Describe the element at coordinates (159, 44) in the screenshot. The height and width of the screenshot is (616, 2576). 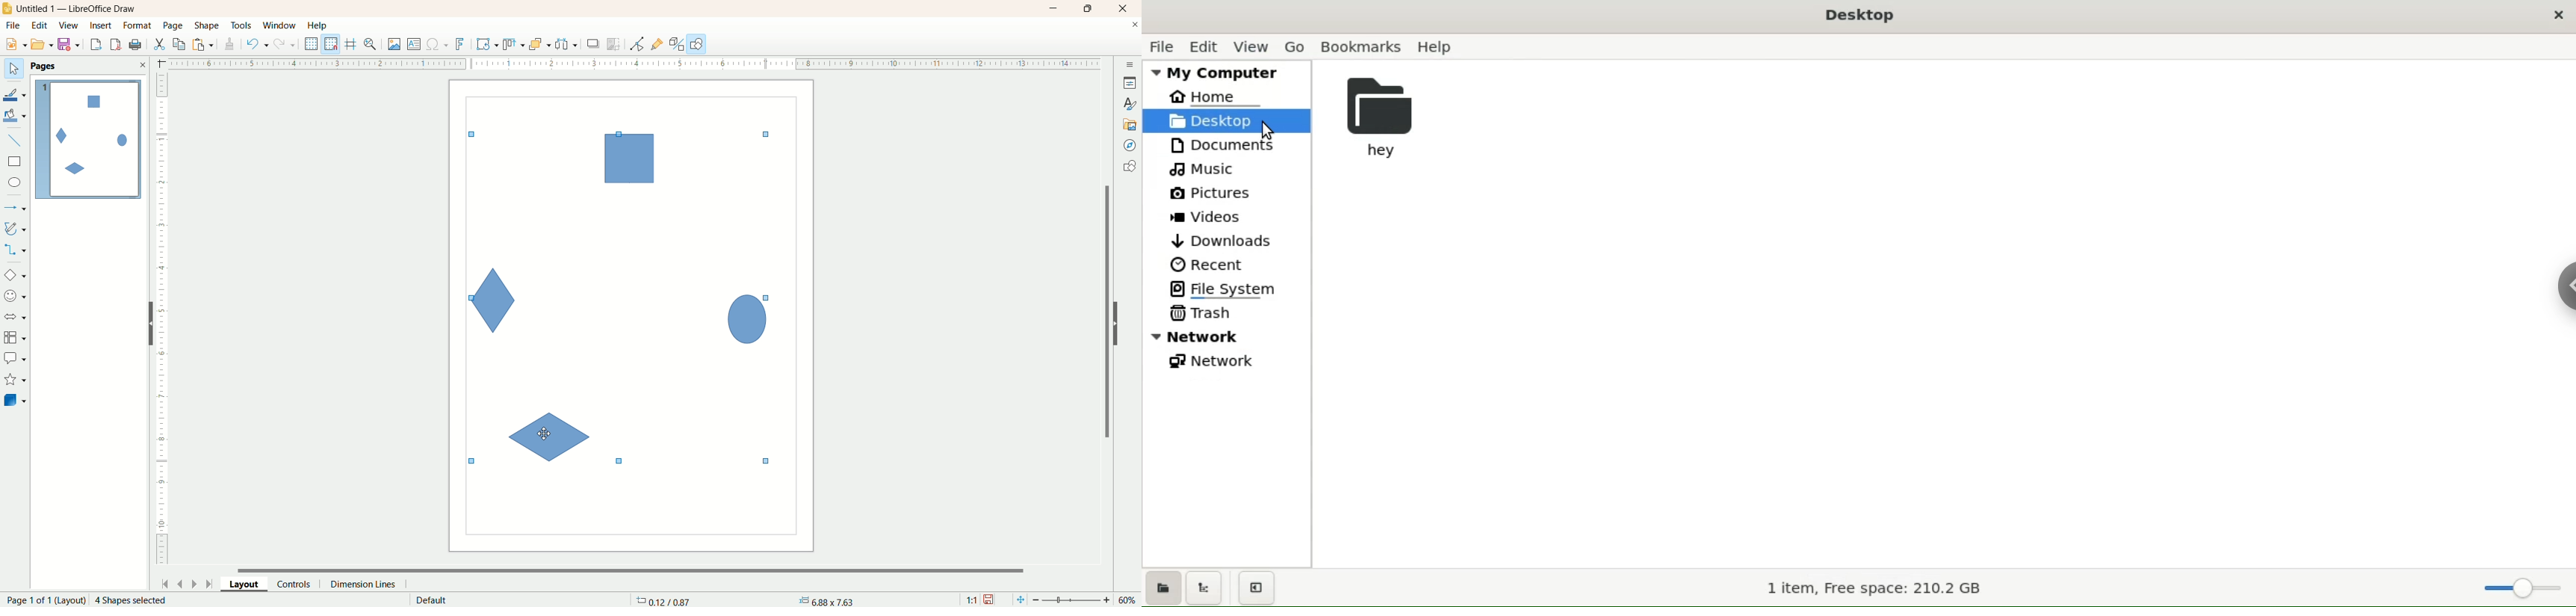
I see `cut` at that location.